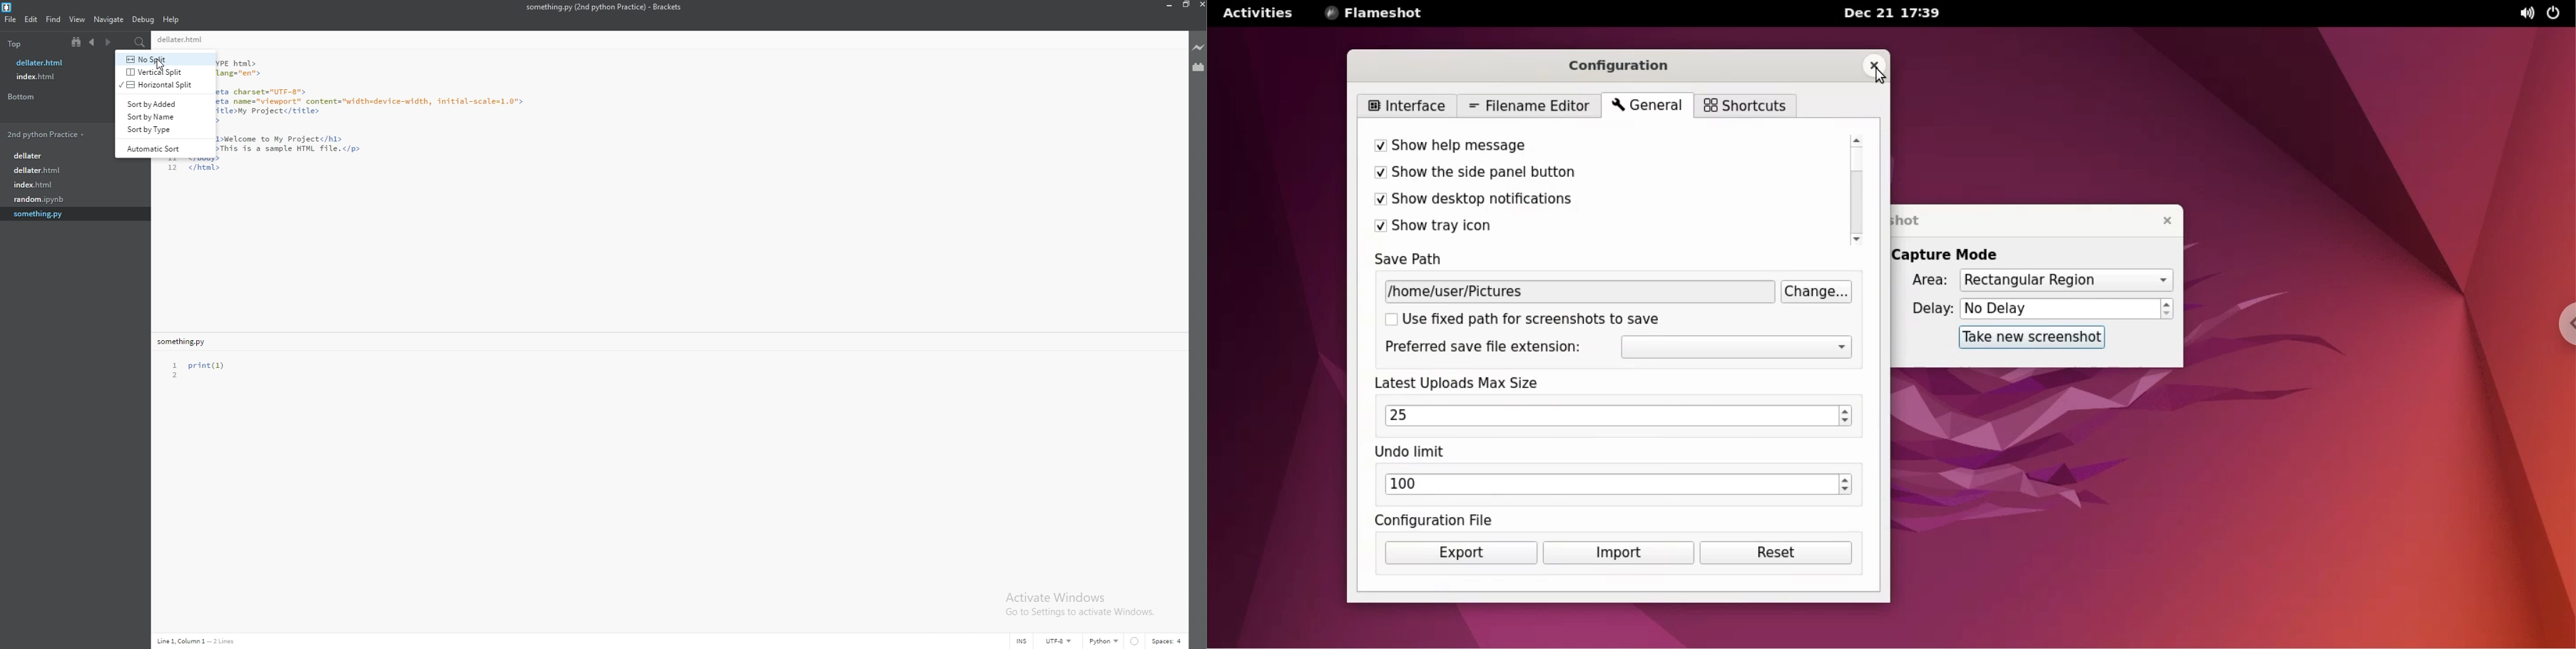 The width and height of the screenshot is (2576, 672). What do you see at coordinates (165, 57) in the screenshot?
I see `no split` at bounding box center [165, 57].